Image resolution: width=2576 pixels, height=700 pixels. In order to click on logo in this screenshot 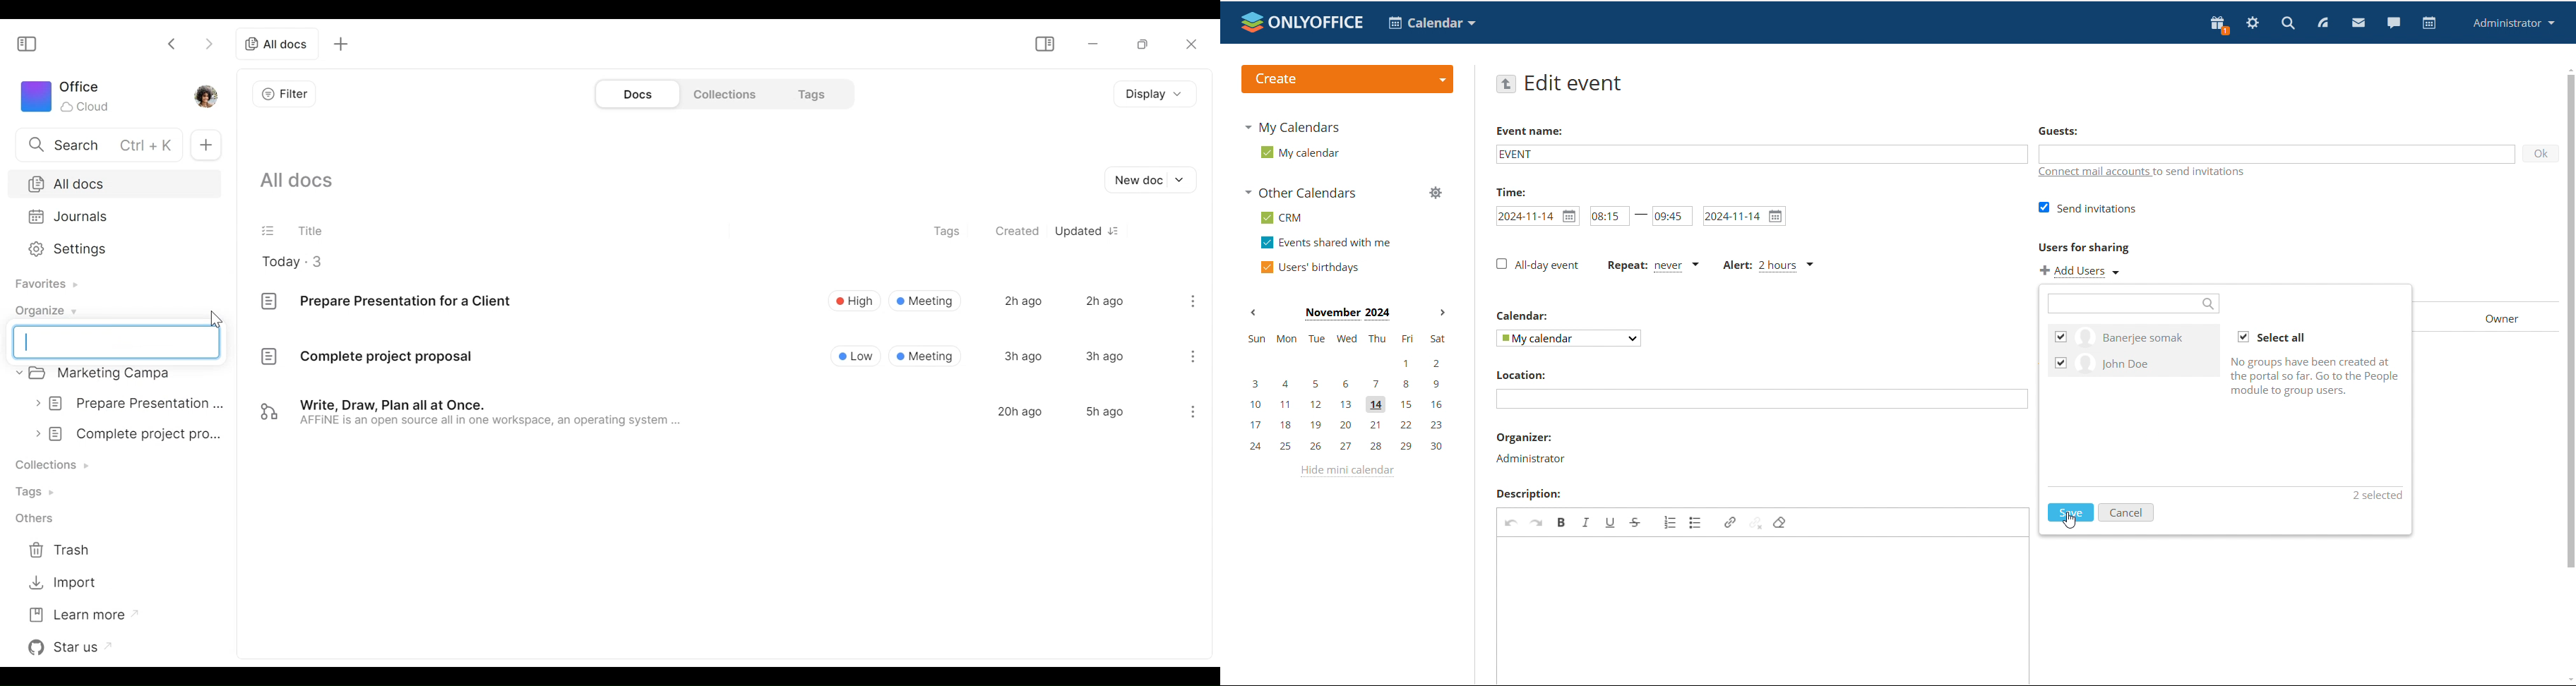, I will do `click(1303, 22)`.